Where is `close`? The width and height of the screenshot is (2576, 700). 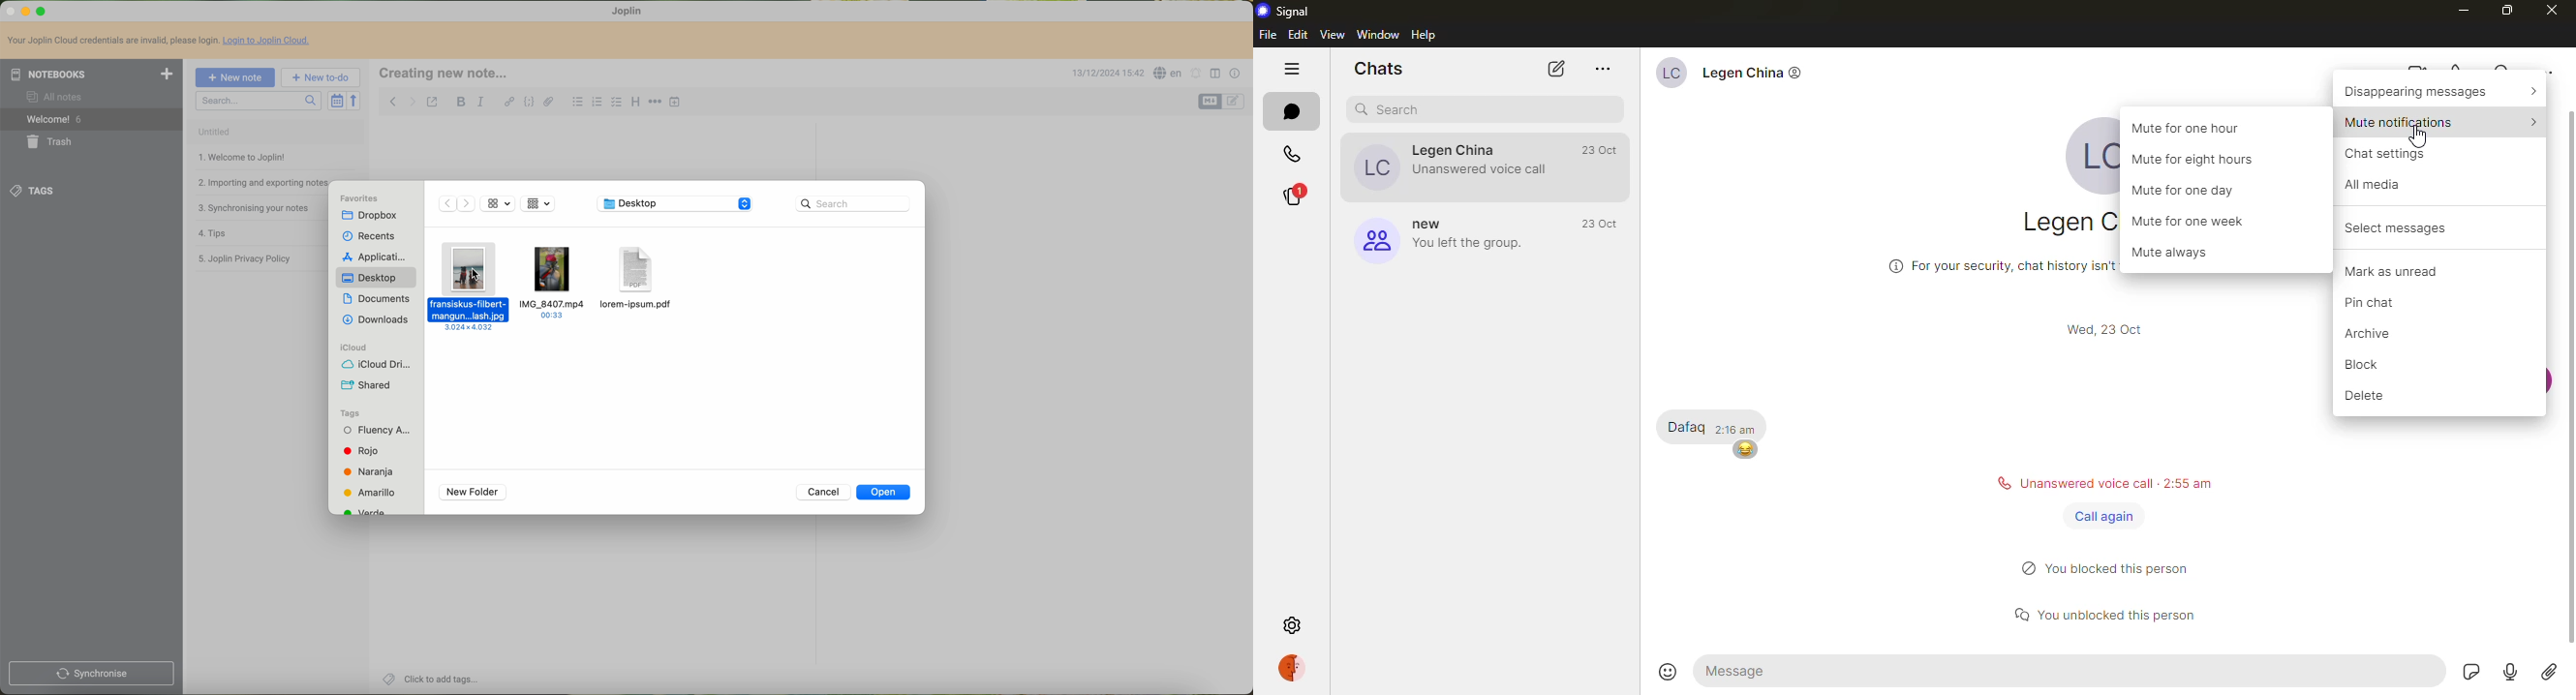
close is located at coordinates (2548, 9).